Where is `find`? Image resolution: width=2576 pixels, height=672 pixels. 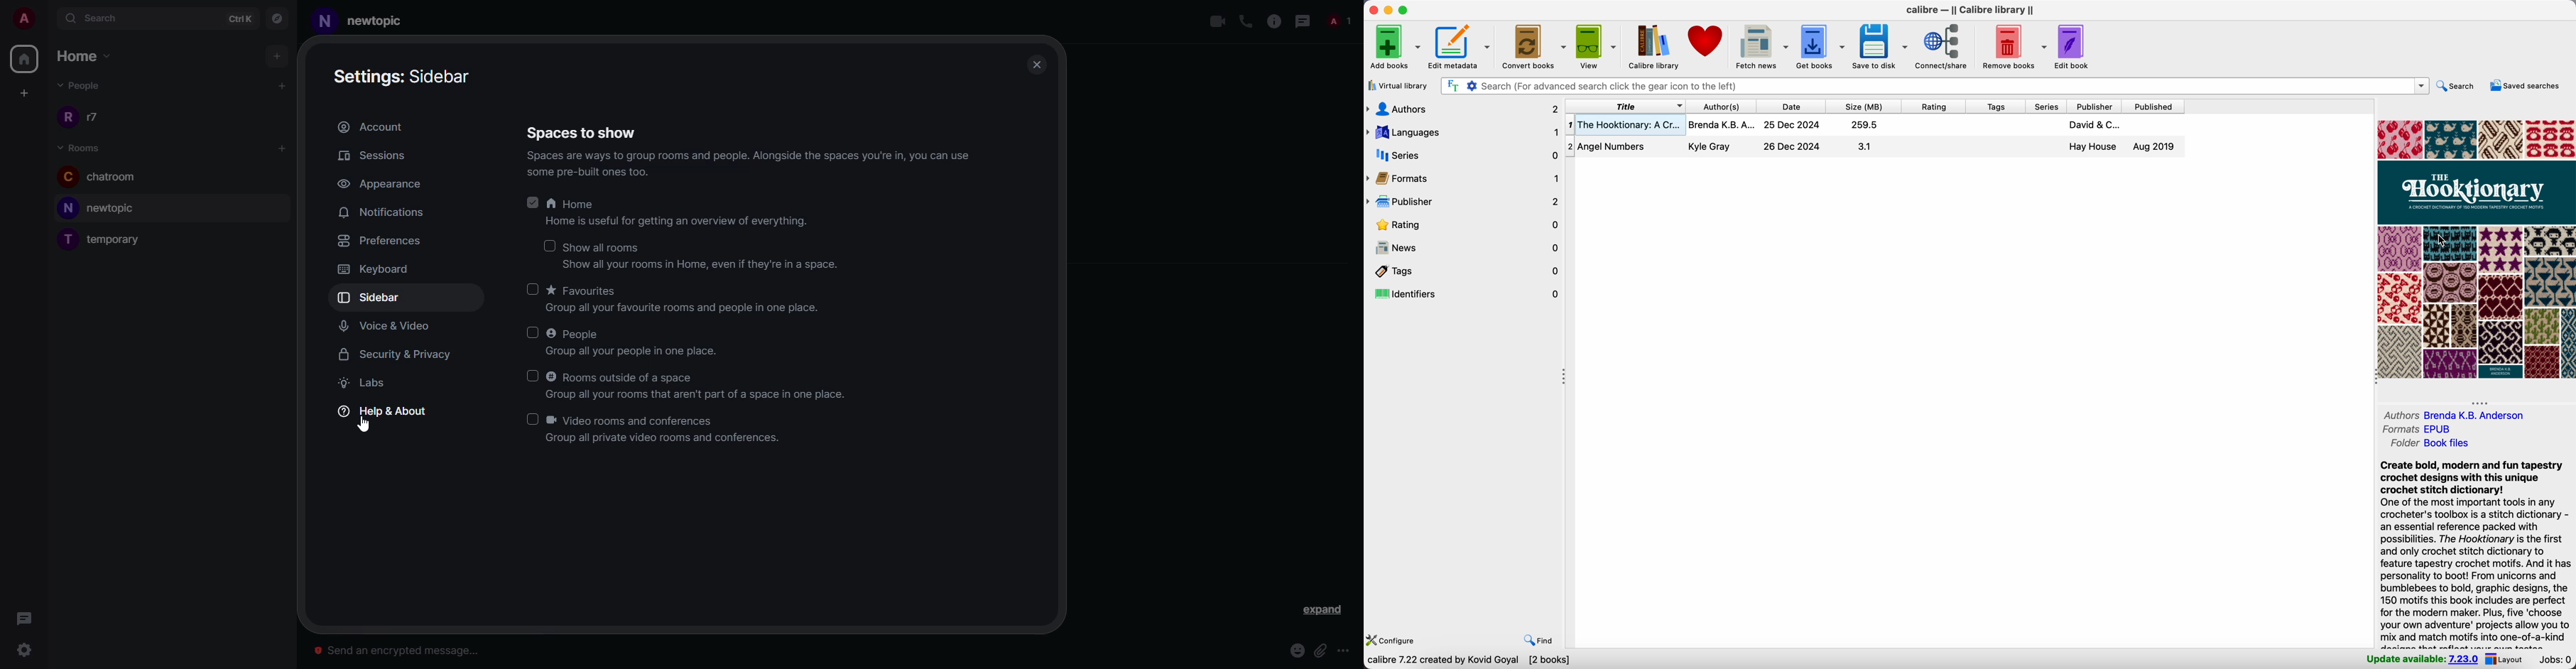
find is located at coordinates (1539, 641).